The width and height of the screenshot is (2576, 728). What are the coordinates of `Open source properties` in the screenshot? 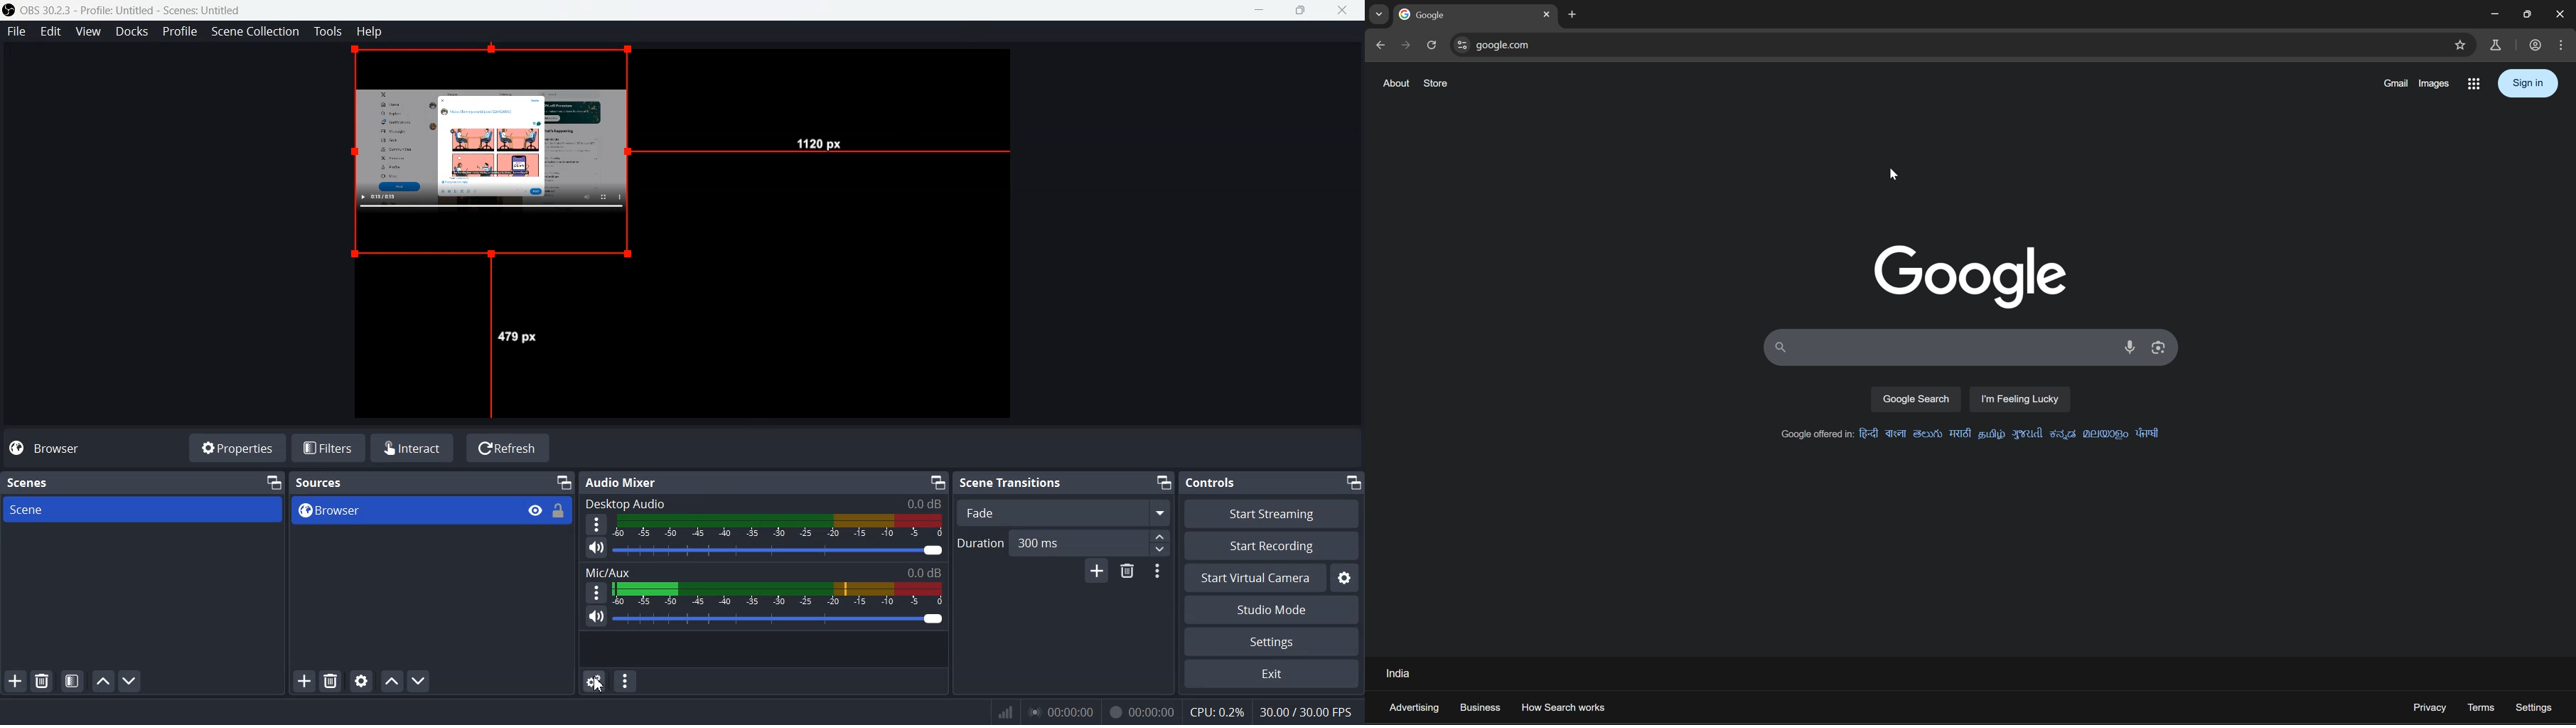 It's located at (363, 680).